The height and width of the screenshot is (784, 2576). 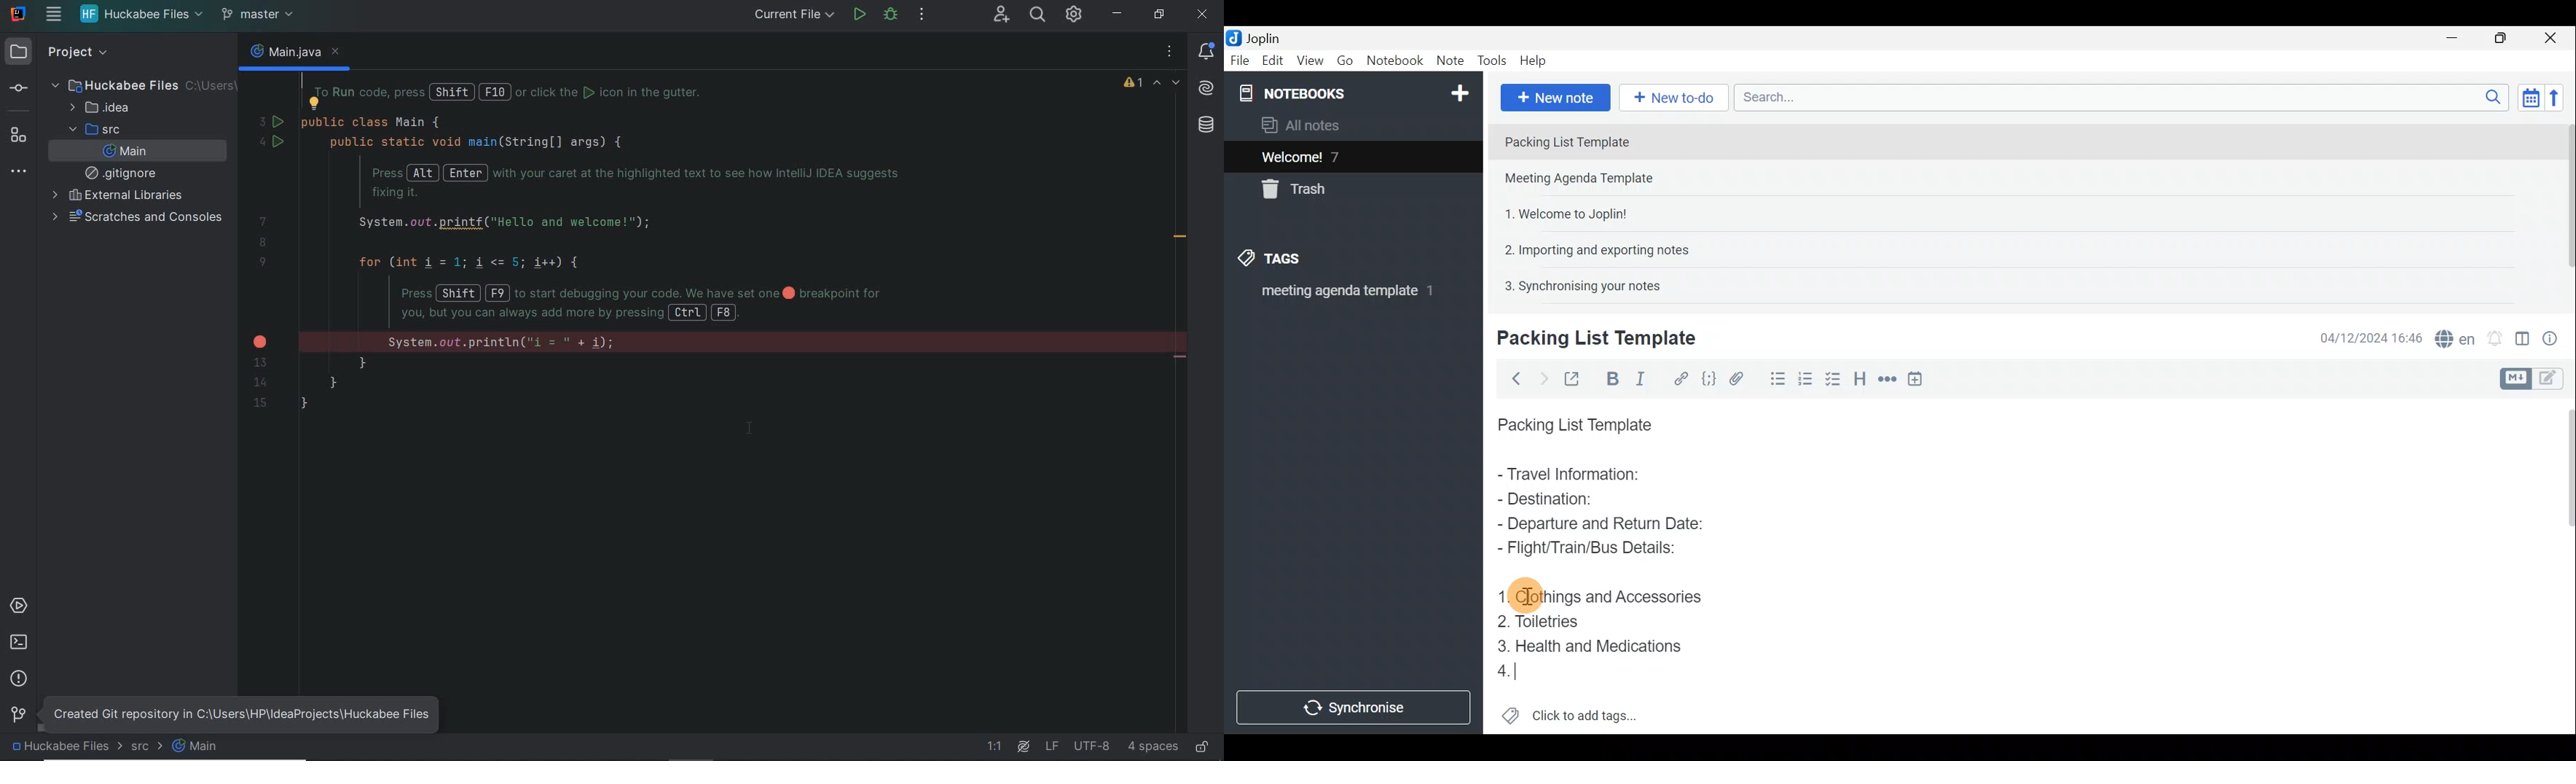 What do you see at coordinates (2494, 335) in the screenshot?
I see `Set alarm` at bounding box center [2494, 335].